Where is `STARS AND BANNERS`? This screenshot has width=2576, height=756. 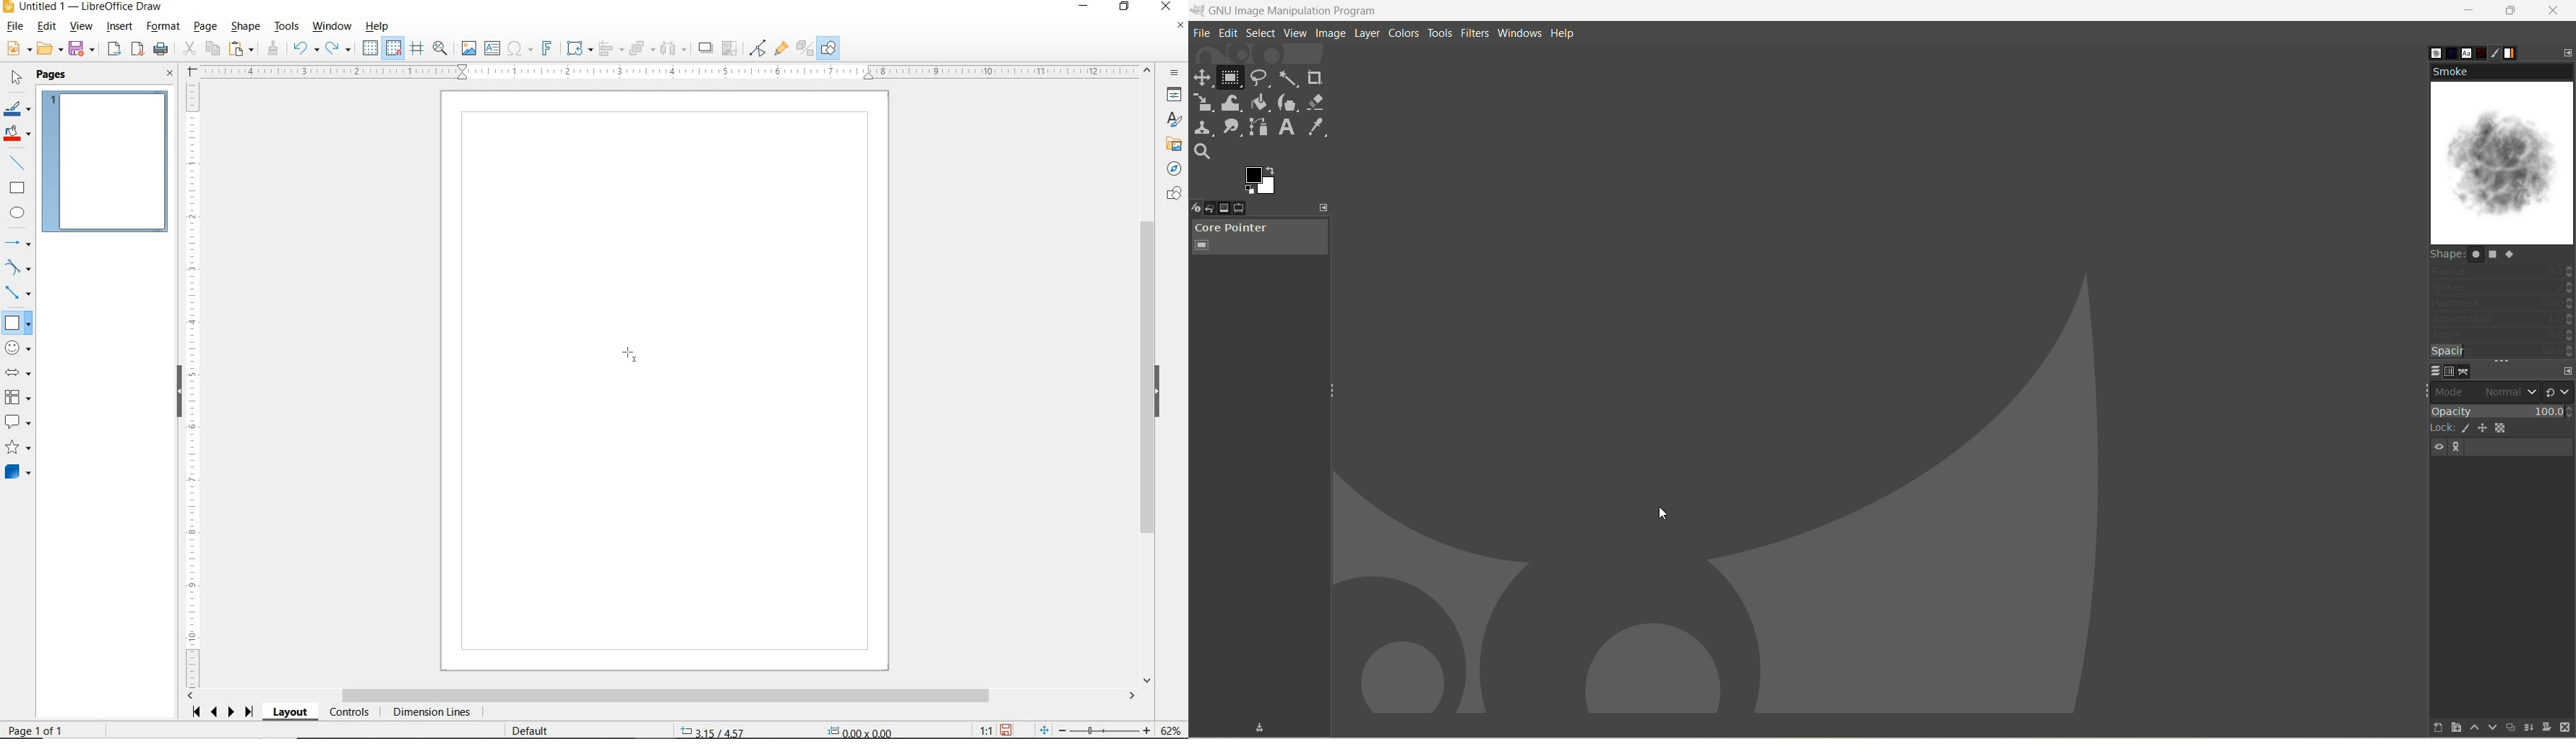
STARS AND BANNERS is located at coordinates (18, 448).